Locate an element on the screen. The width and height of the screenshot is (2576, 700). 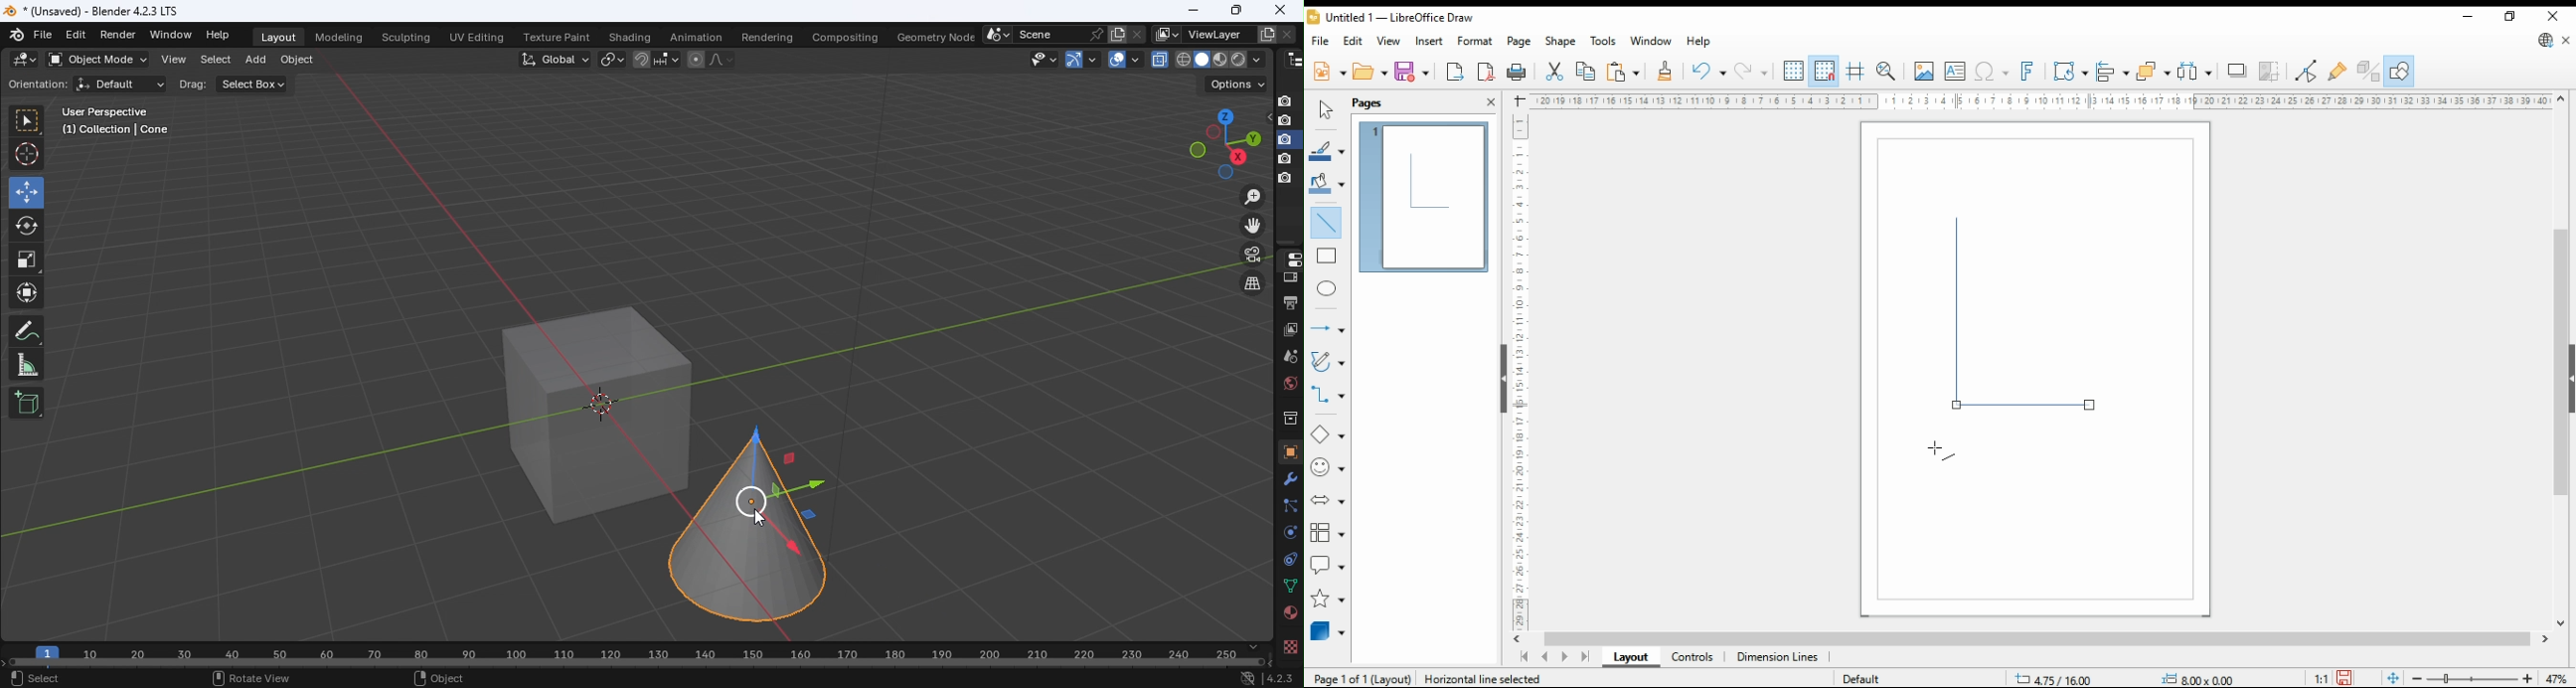
Drop down menu is located at coordinates (1237, 84).